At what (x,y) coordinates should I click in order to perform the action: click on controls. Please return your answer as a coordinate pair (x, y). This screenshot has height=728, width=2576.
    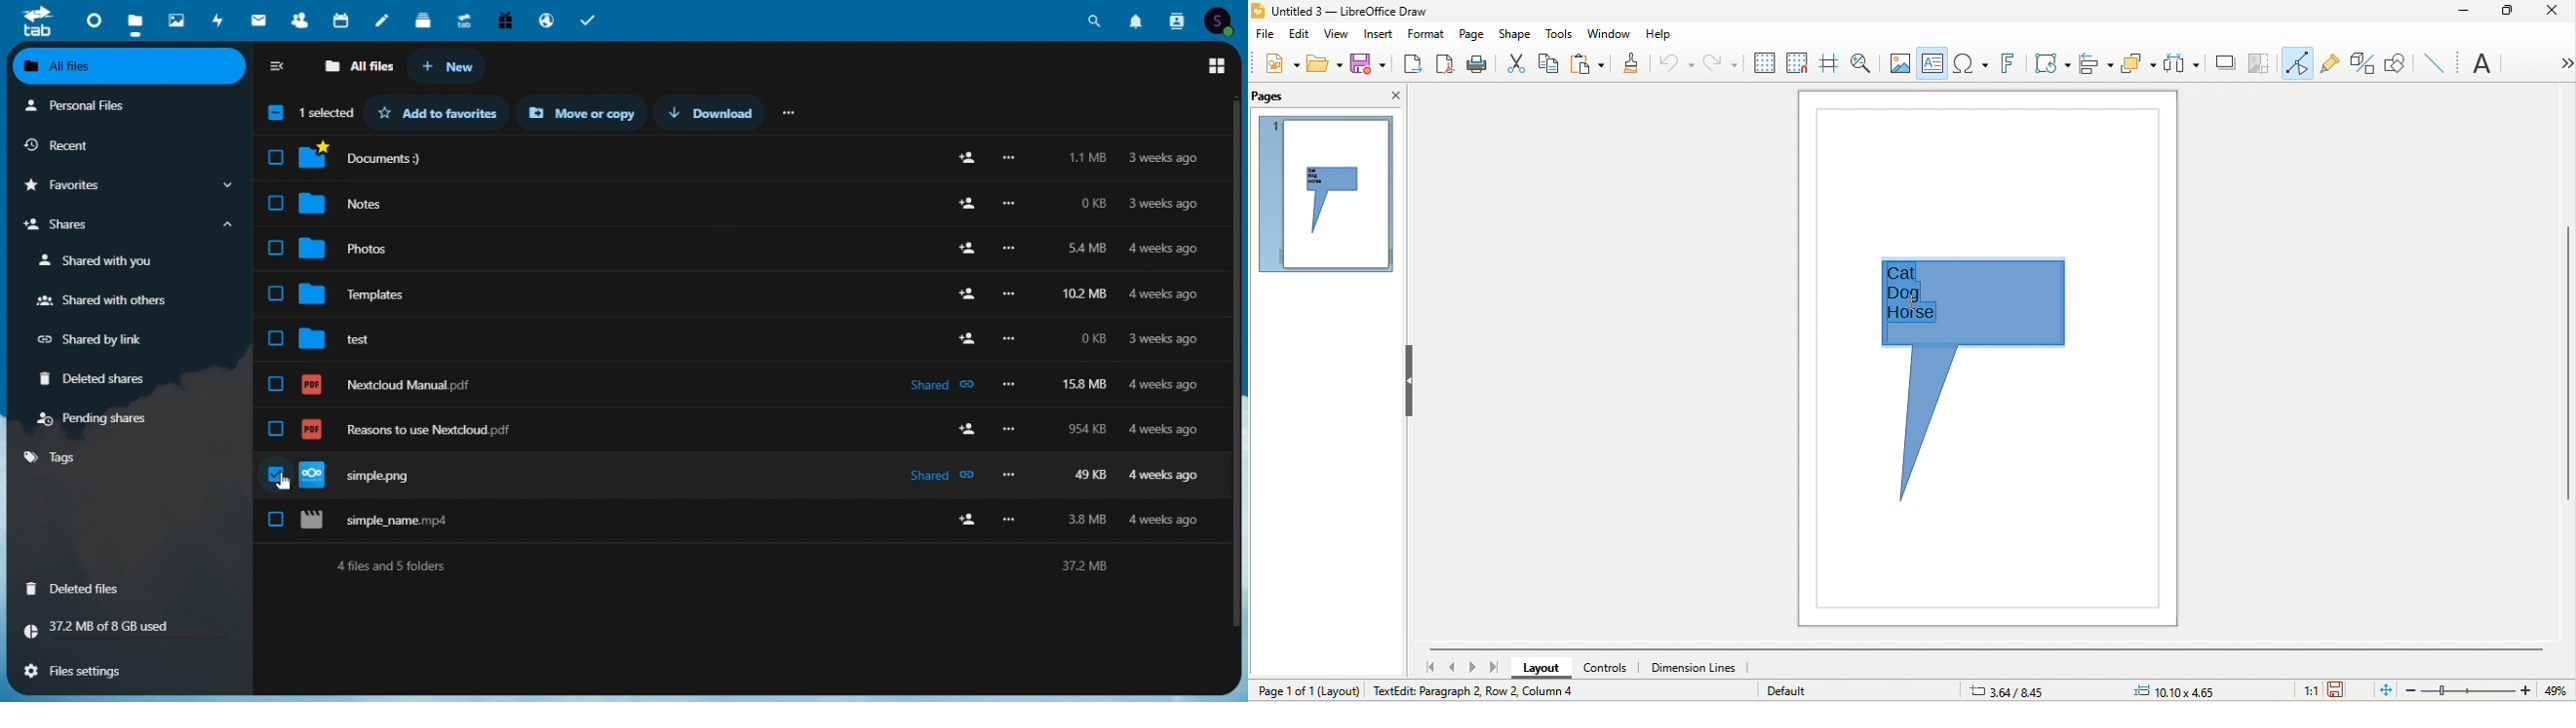
    Looking at the image, I should click on (1615, 667).